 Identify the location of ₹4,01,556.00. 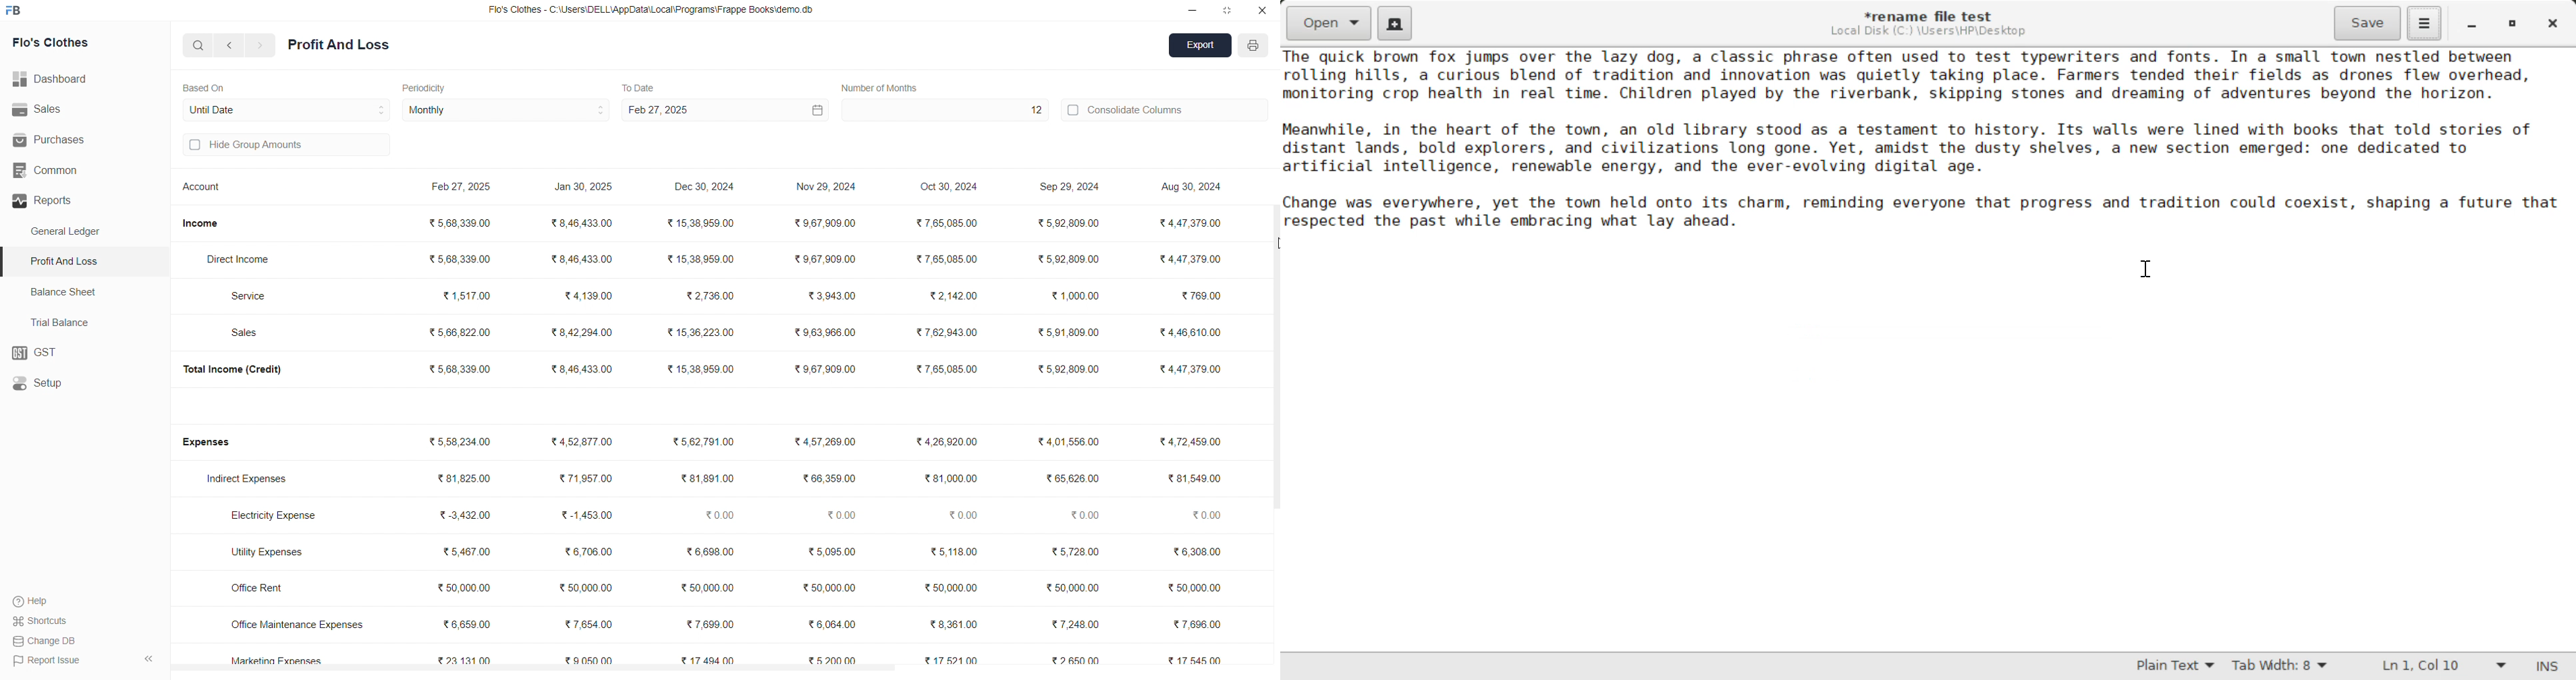
(1065, 441).